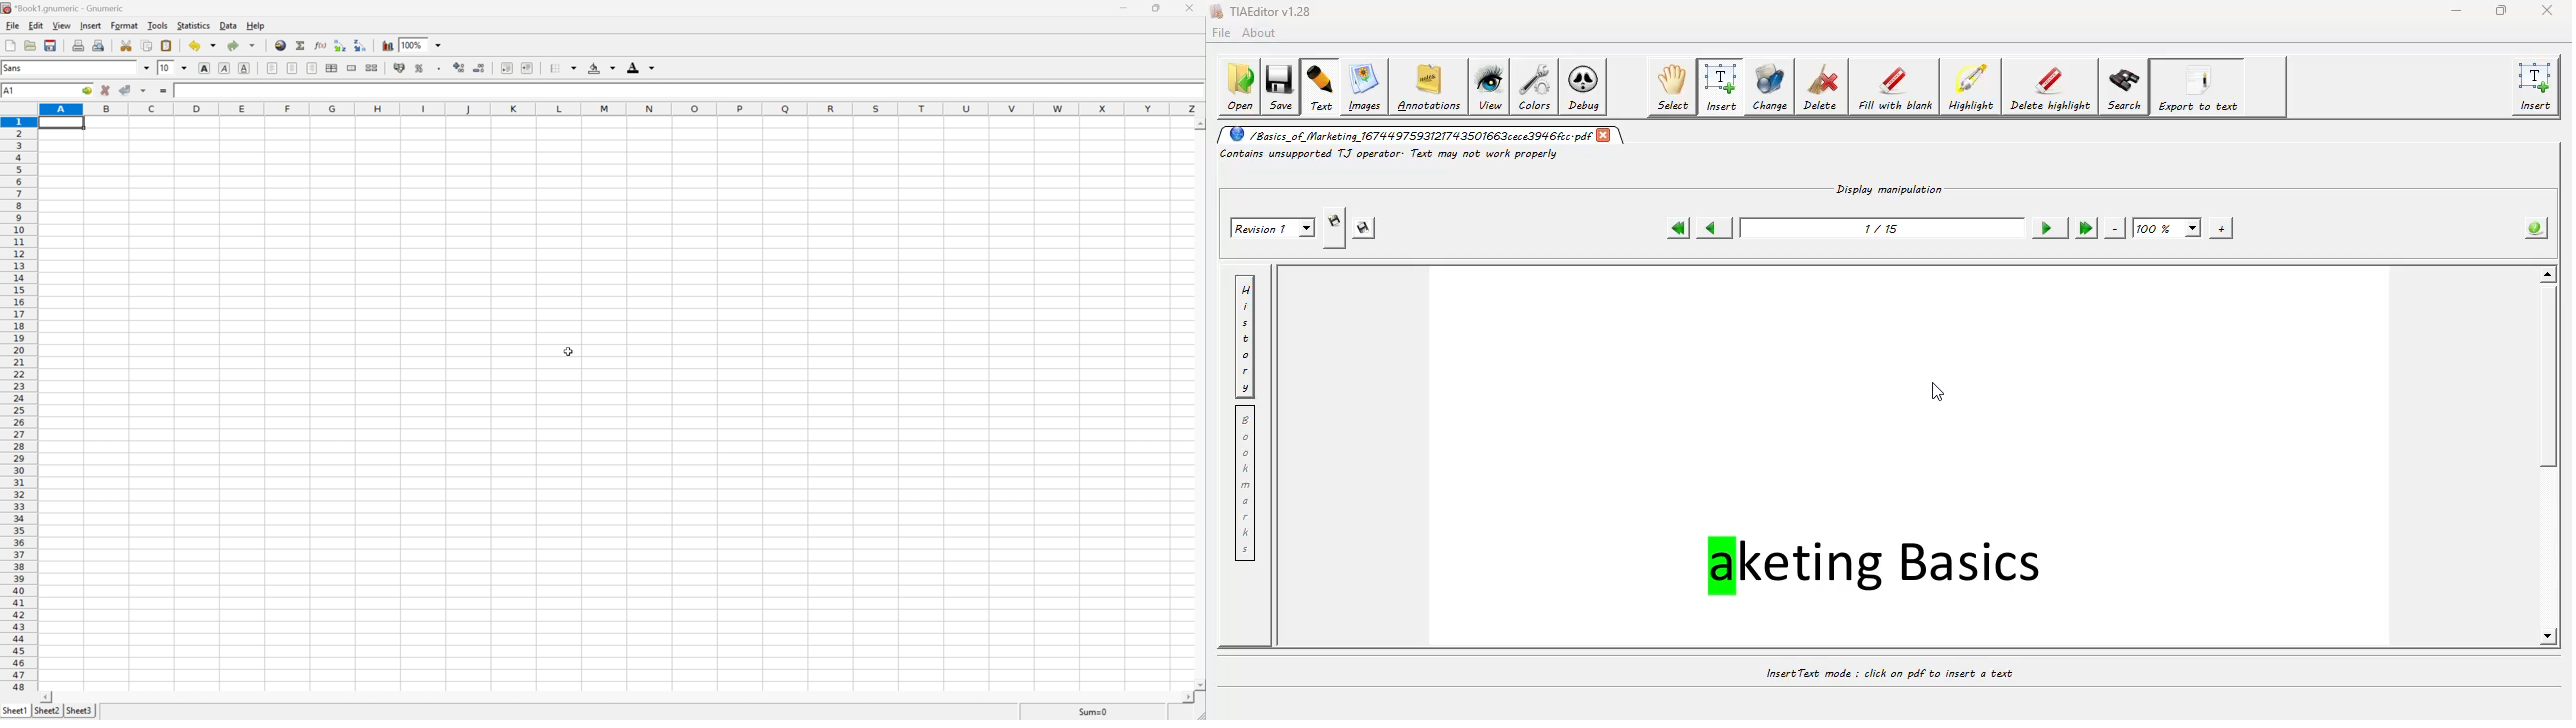 This screenshot has height=728, width=2576. Describe the element at coordinates (143, 91) in the screenshot. I see `Accept changes in multiple cells` at that location.